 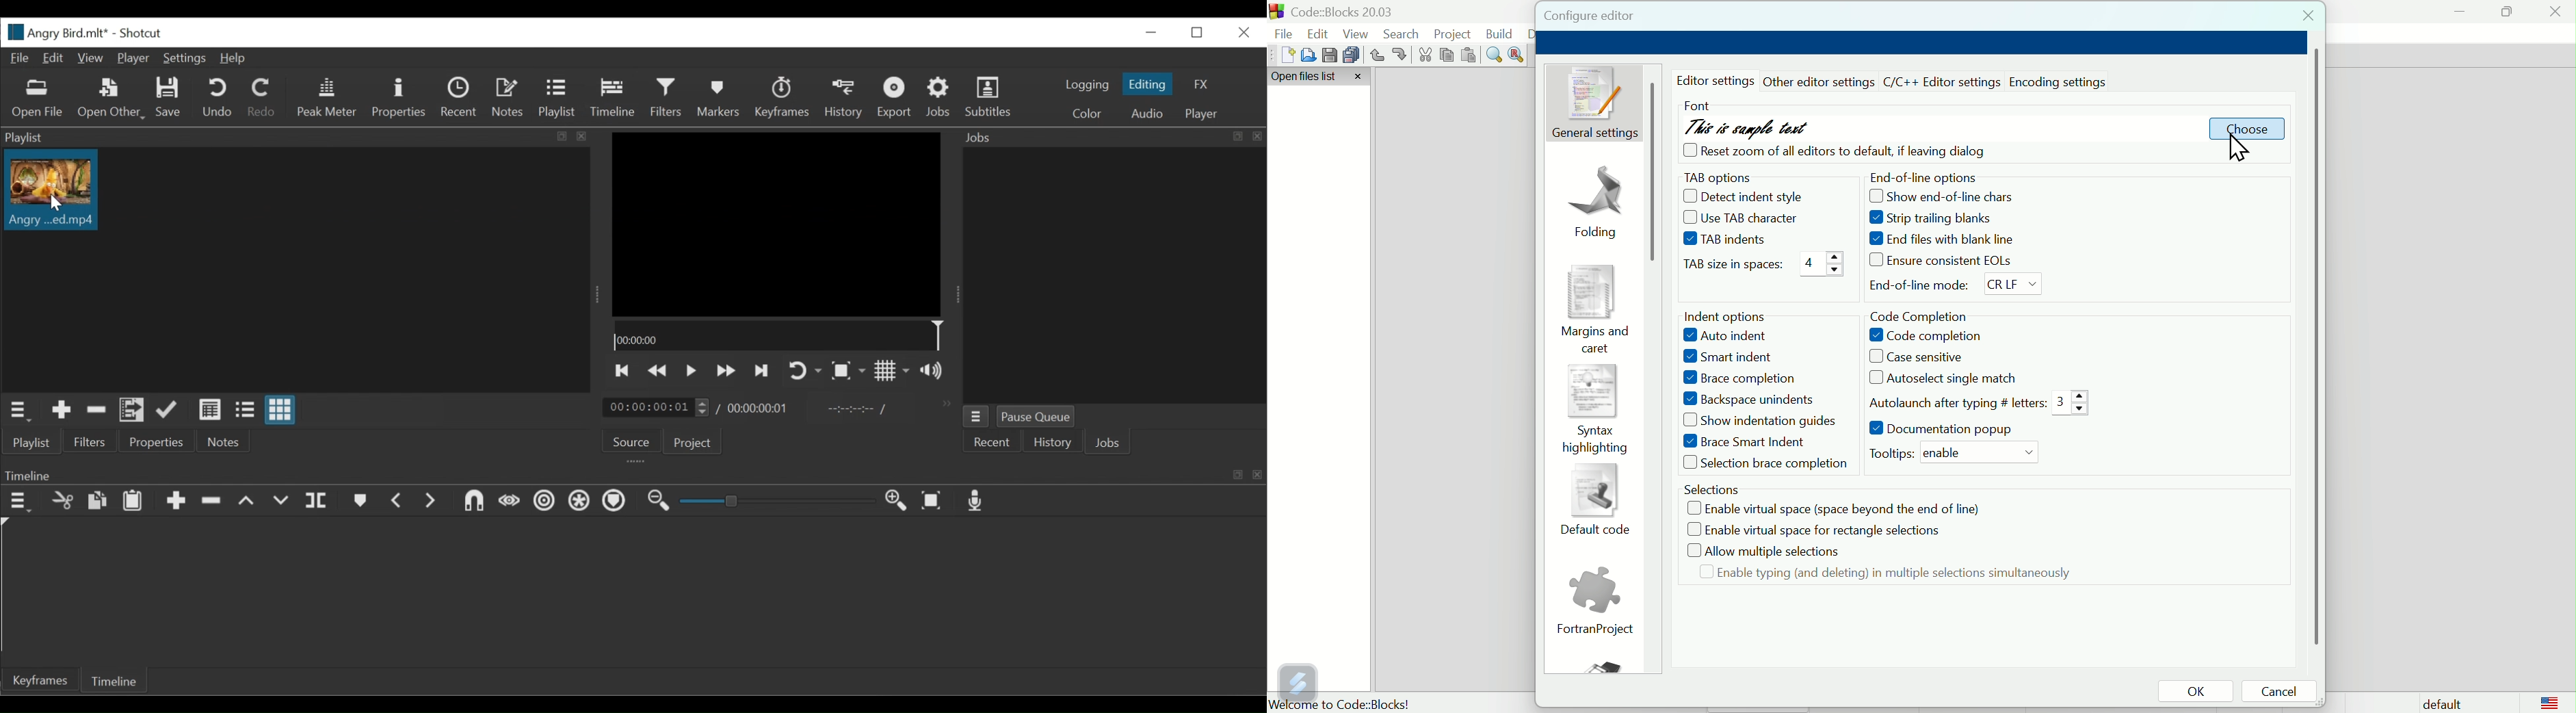 What do you see at coordinates (622, 370) in the screenshot?
I see `Skip to the previous point` at bounding box center [622, 370].